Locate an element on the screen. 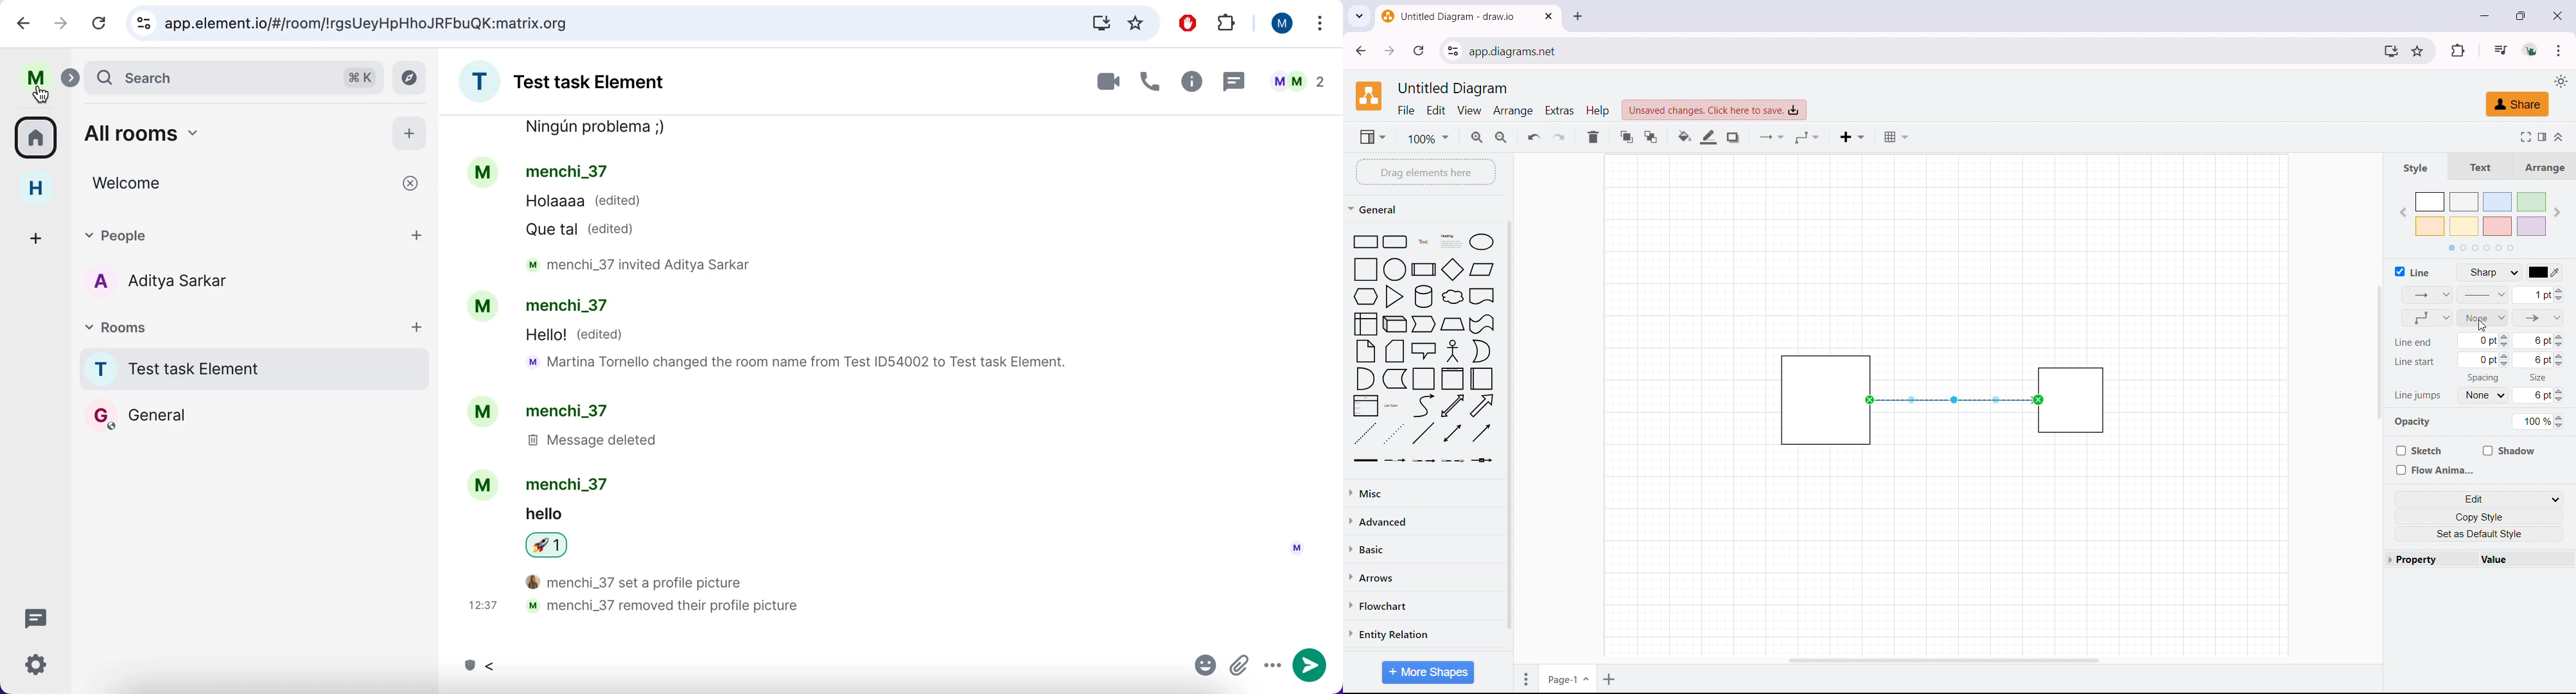 Image resolution: width=2576 pixels, height=700 pixels. flowchart is located at coordinates (1423, 605).